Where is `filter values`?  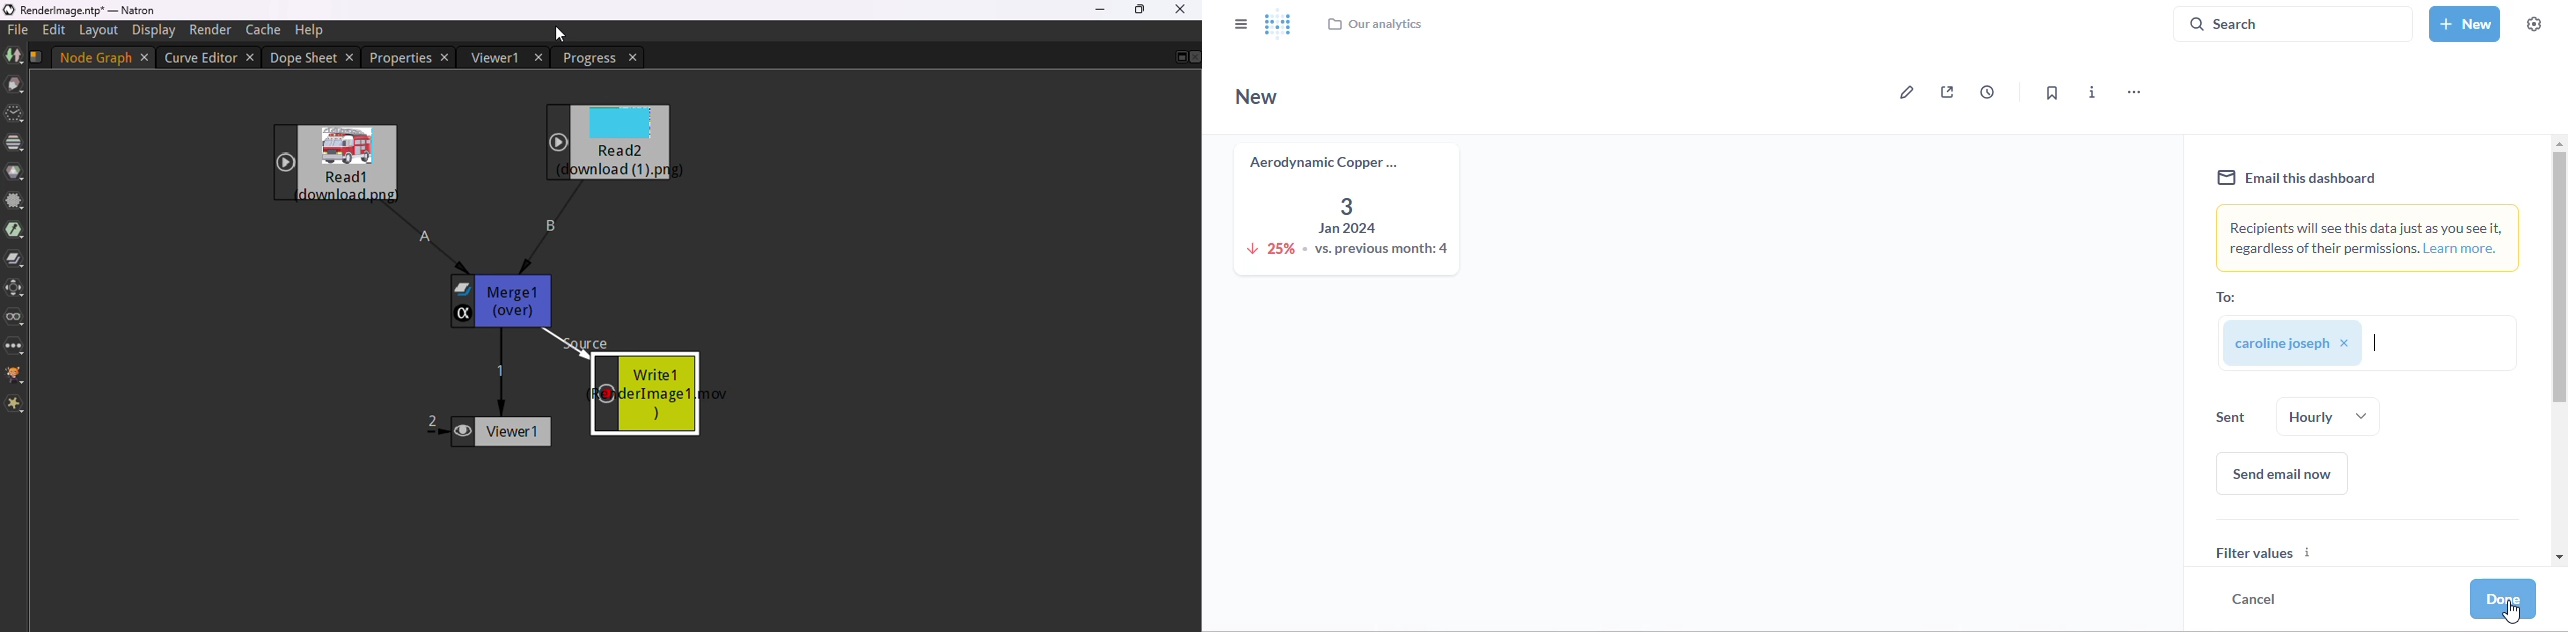 filter values is located at coordinates (2372, 542).